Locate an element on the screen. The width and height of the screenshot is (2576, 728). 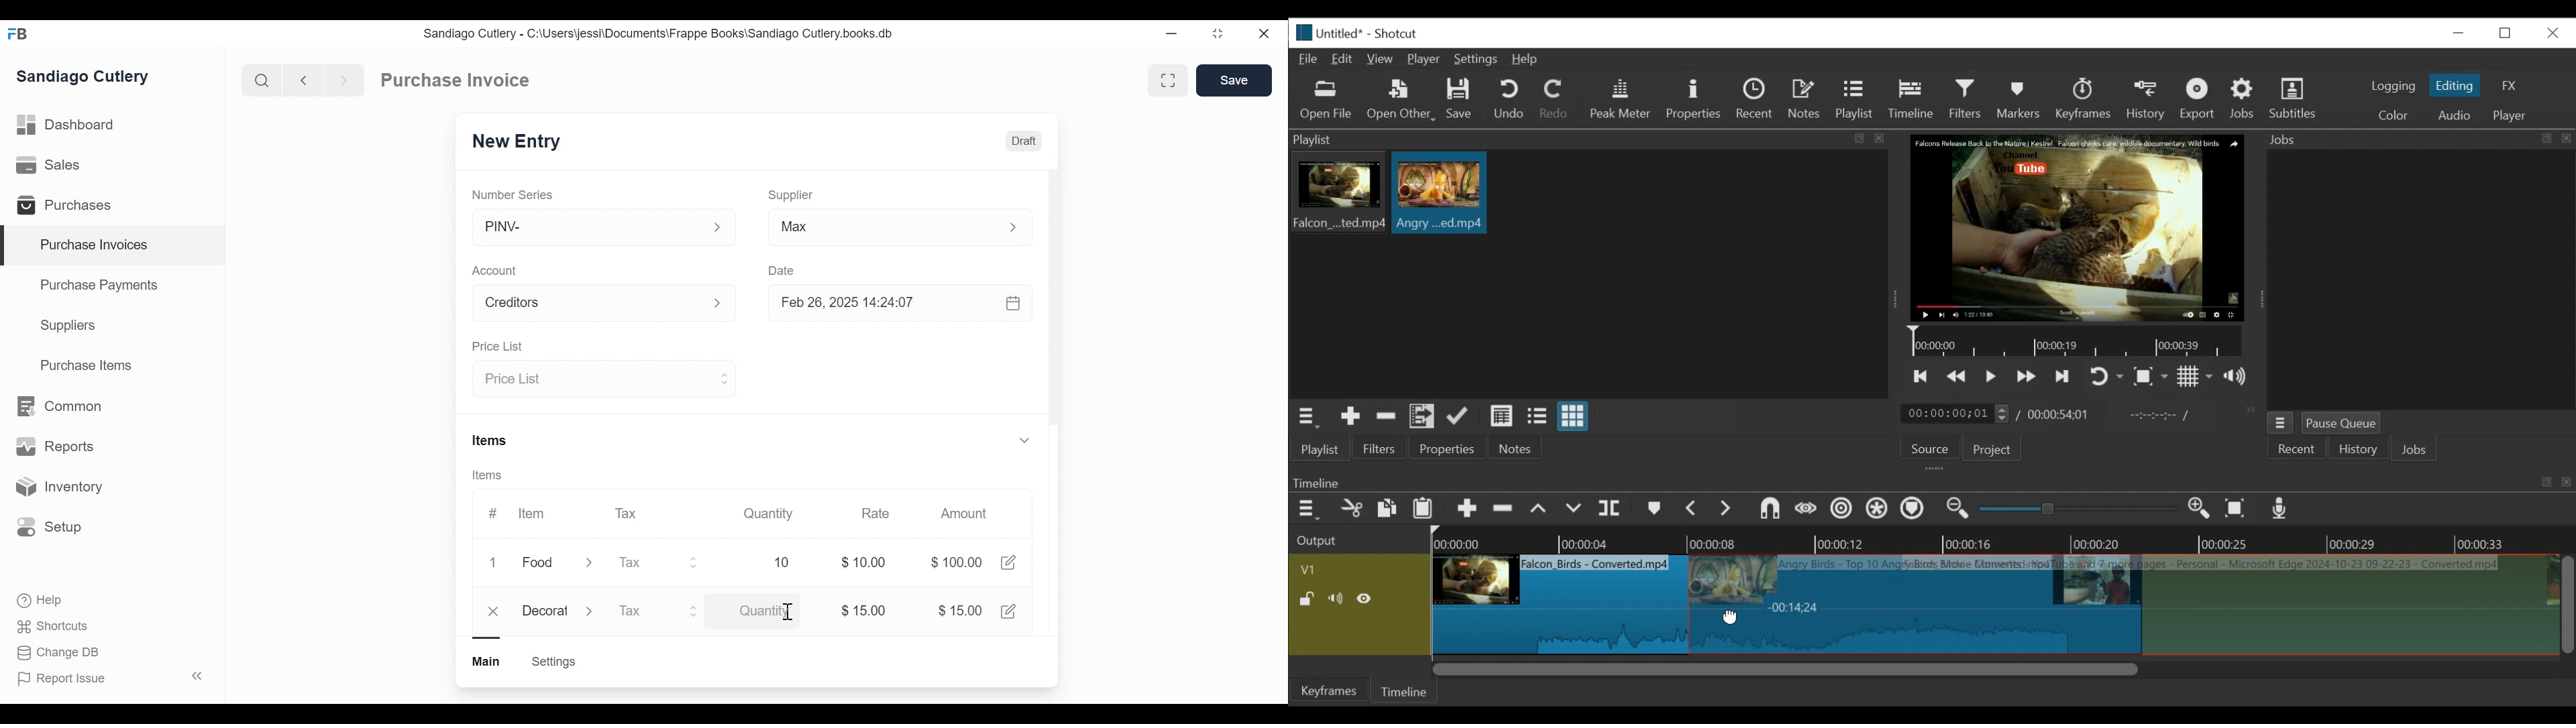
play forward quickly is located at coordinates (2028, 378).